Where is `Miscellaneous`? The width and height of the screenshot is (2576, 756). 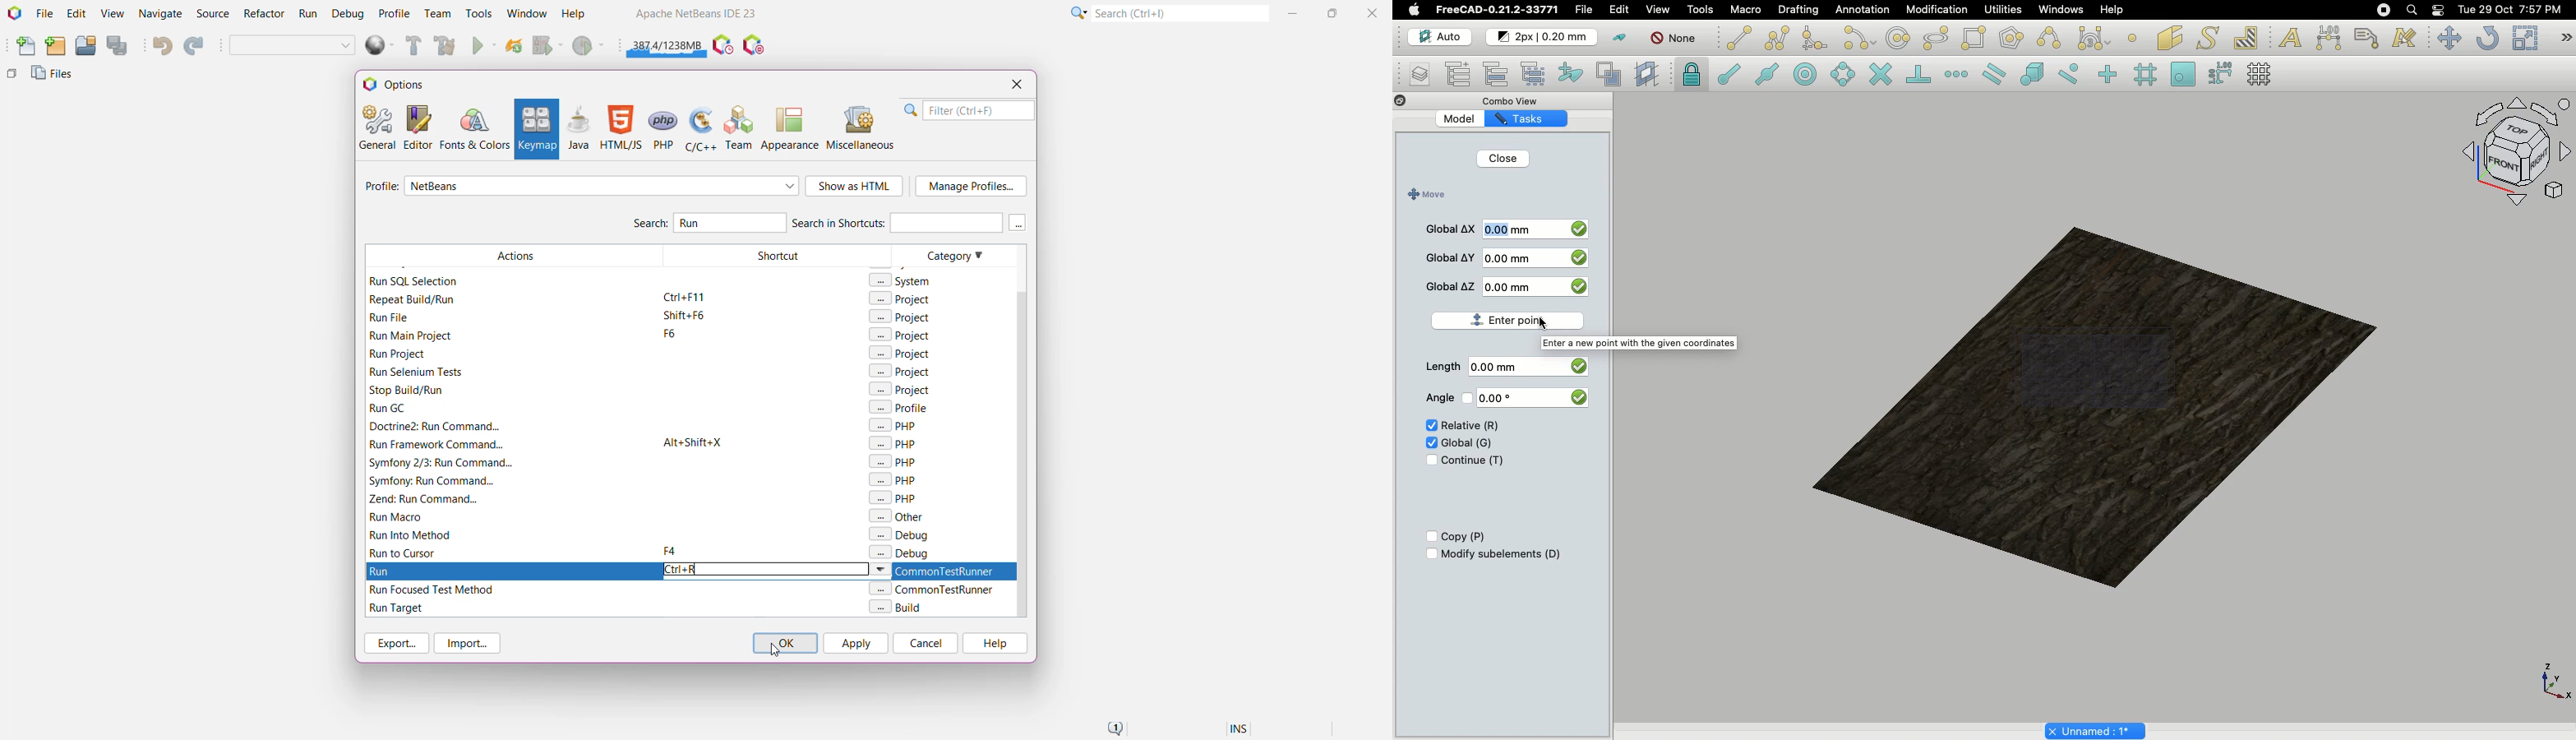 Miscellaneous is located at coordinates (862, 128).